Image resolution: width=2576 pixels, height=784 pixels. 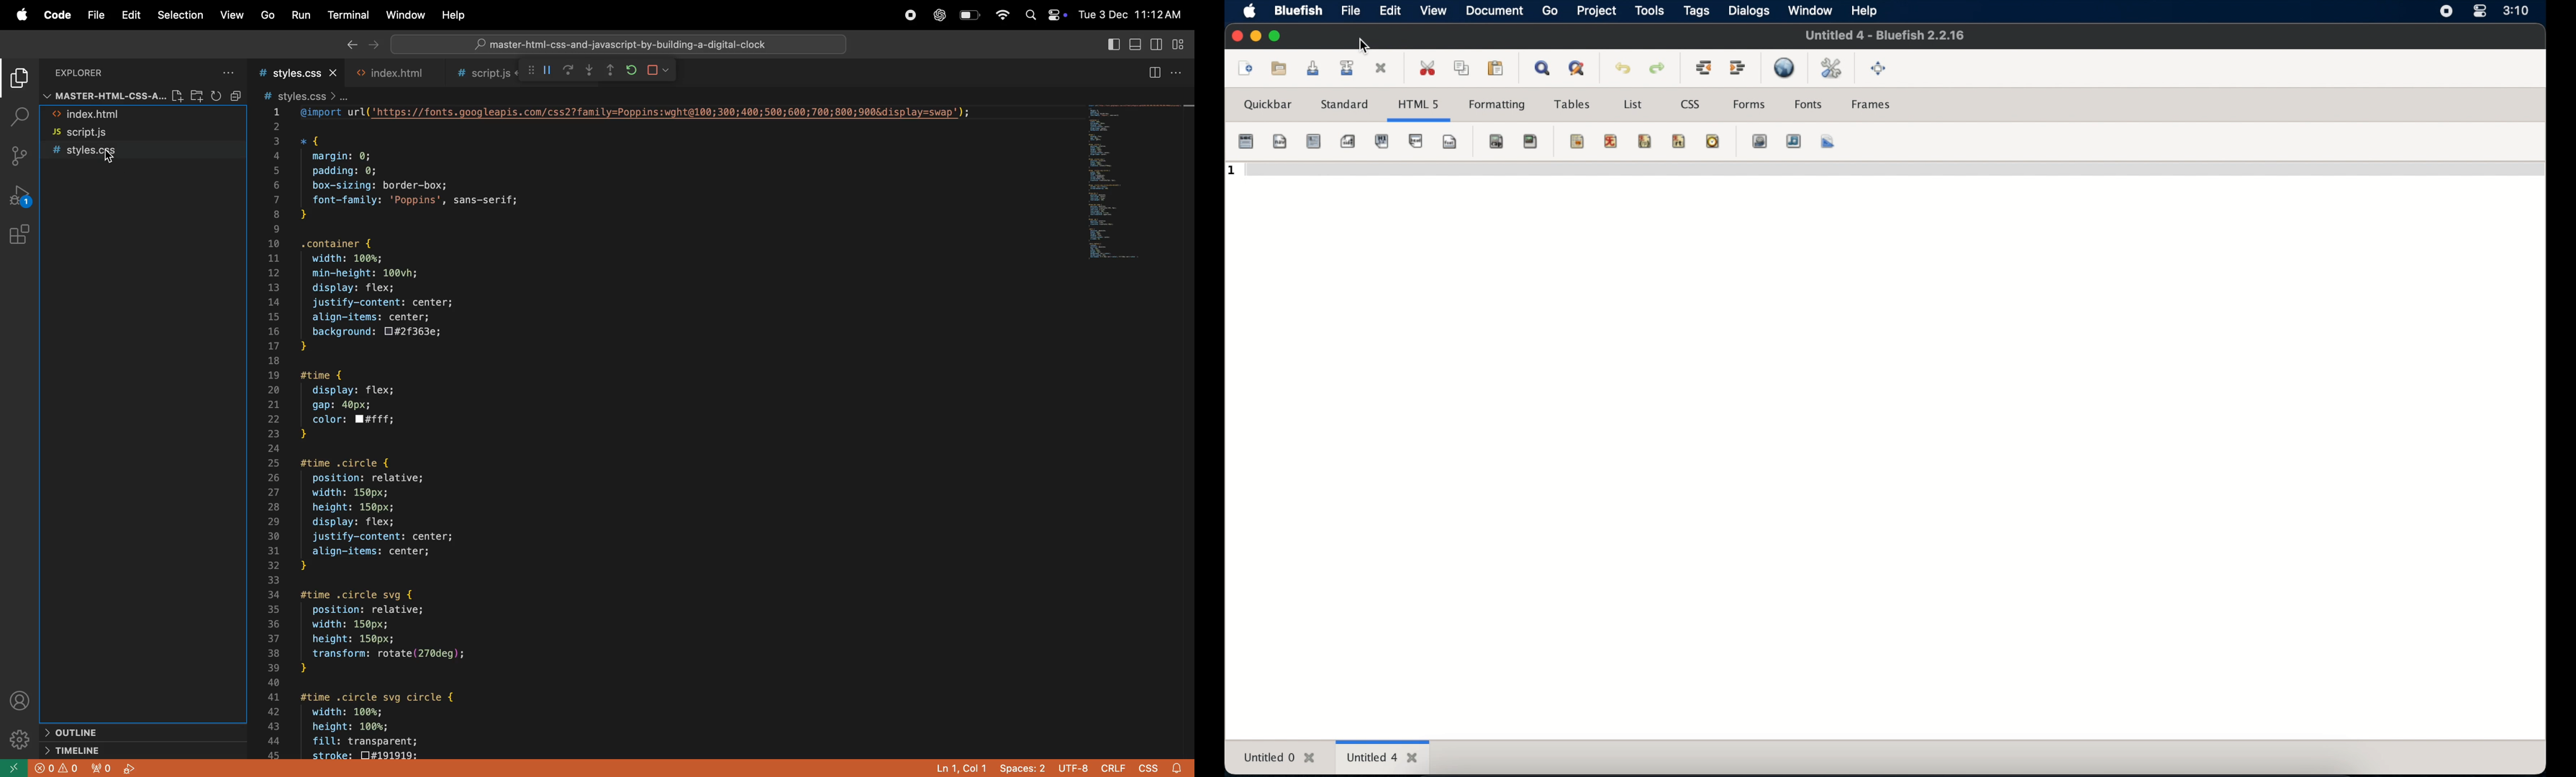 What do you see at coordinates (1137, 44) in the screenshot?
I see `toggle panel` at bounding box center [1137, 44].